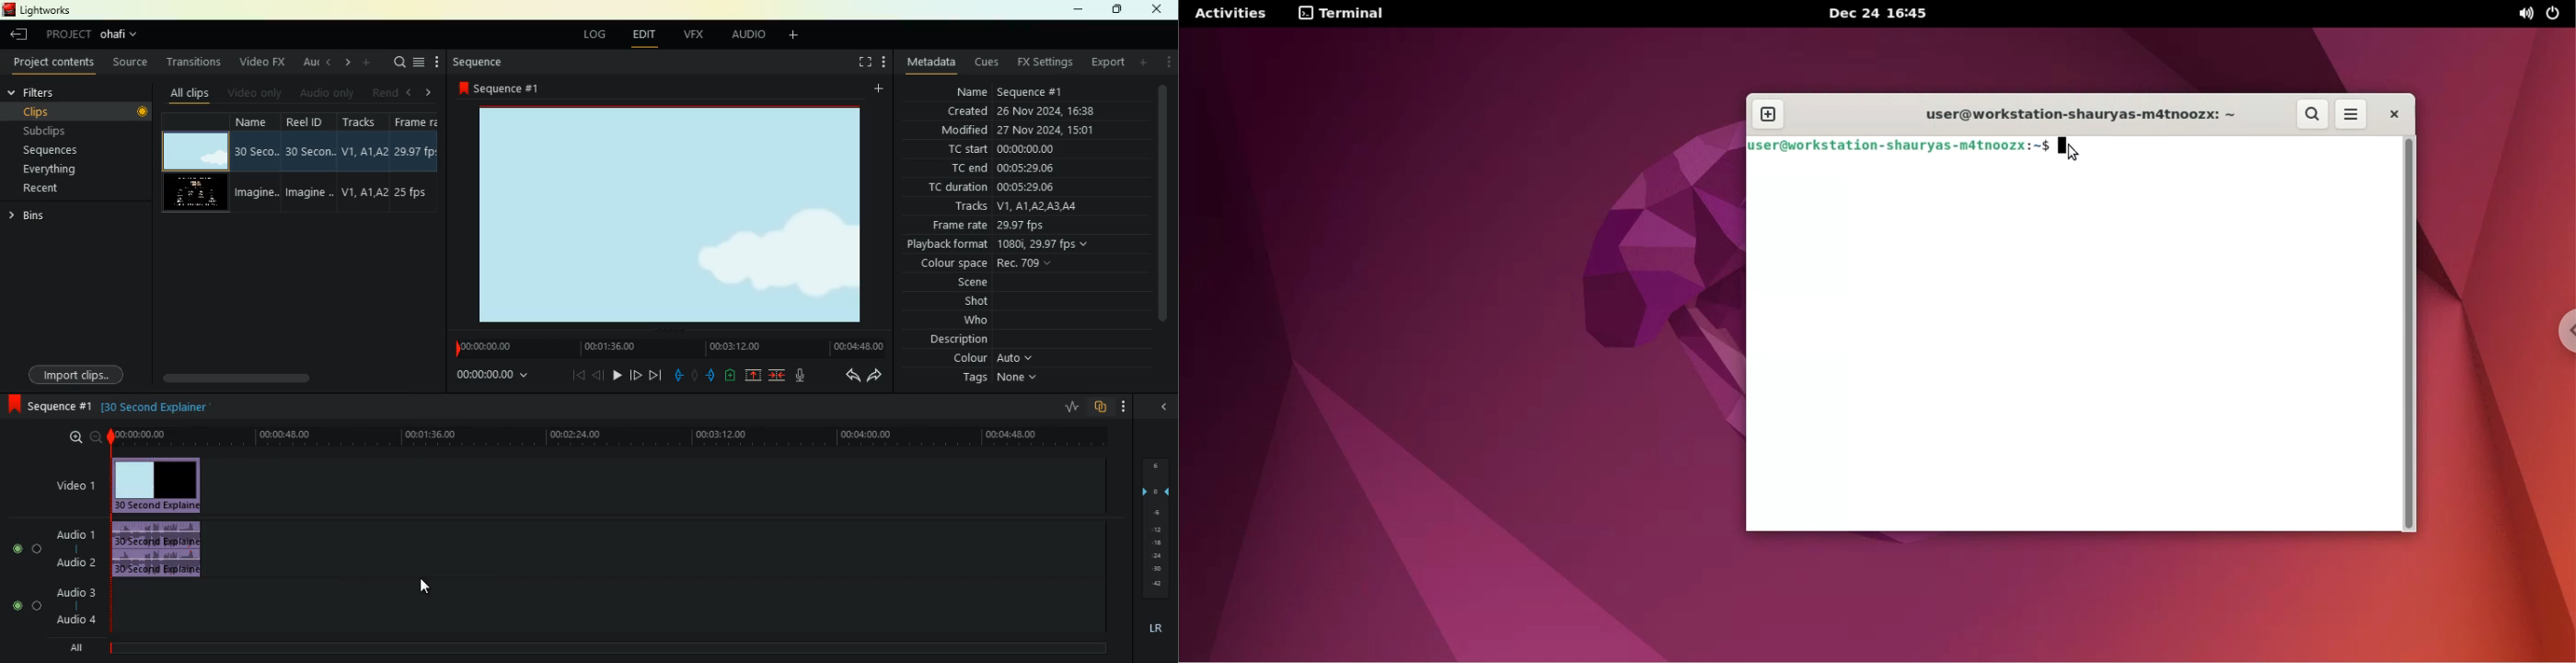 This screenshot has width=2576, height=672. I want to click on sequence, so click(49, 405).